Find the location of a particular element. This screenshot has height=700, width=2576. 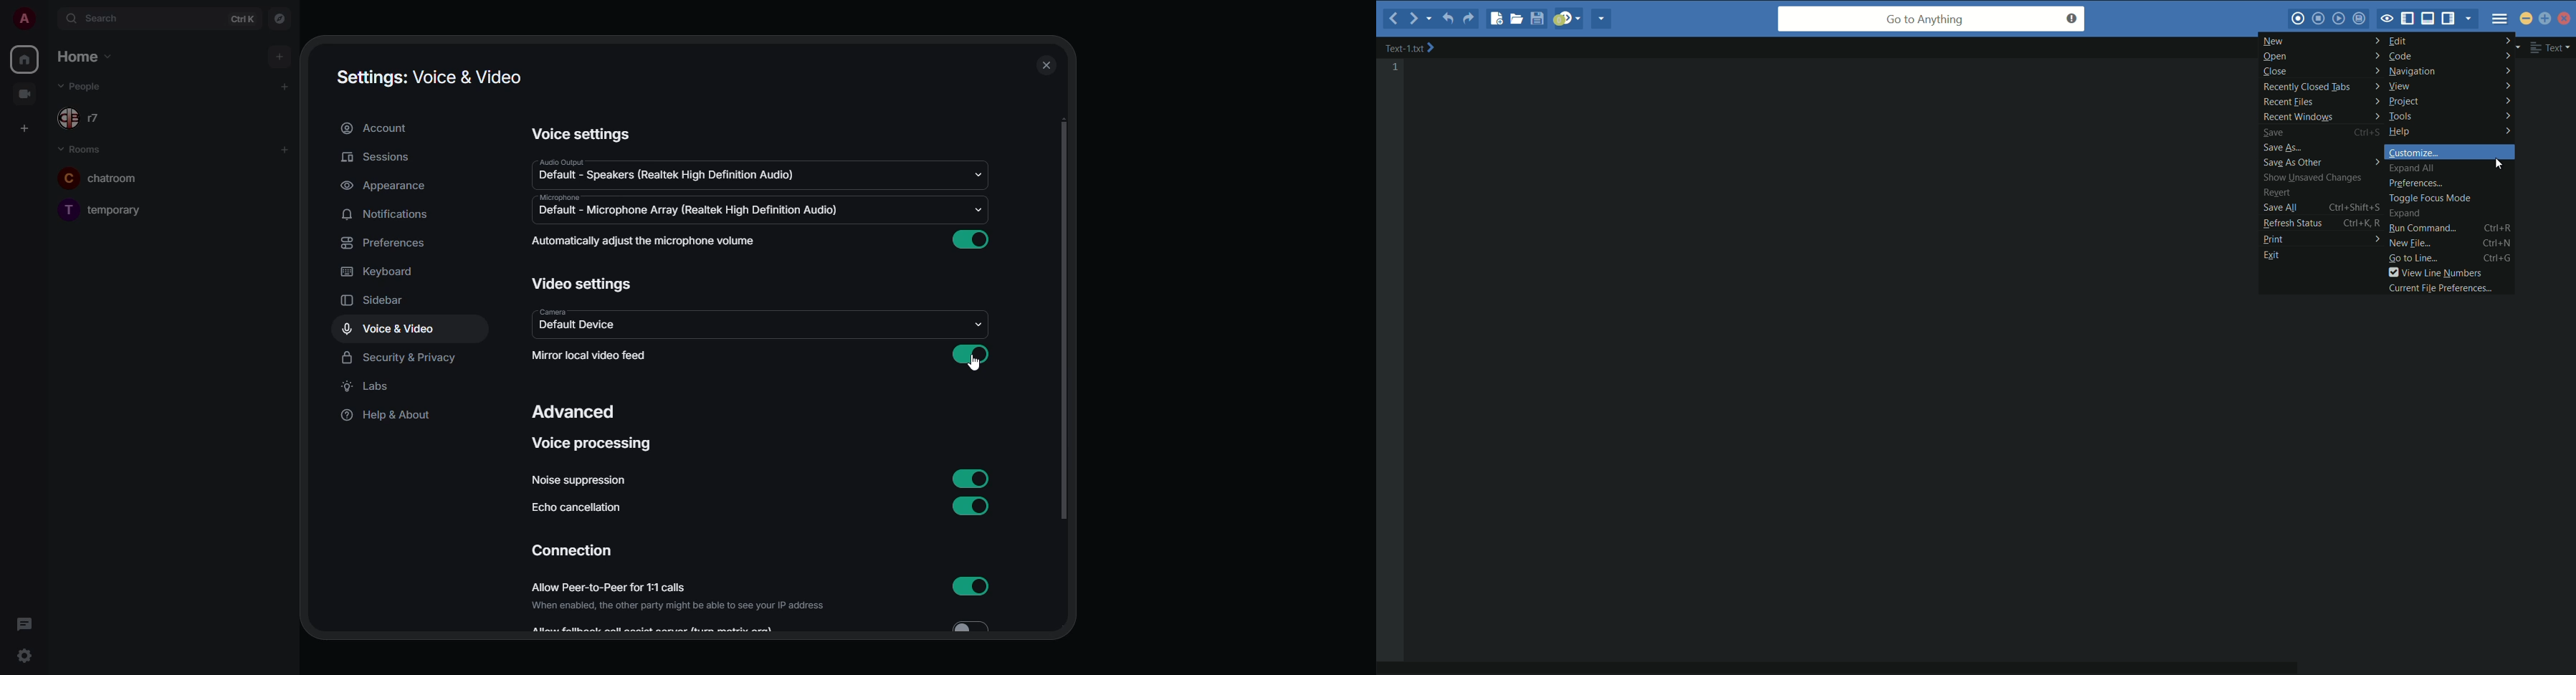

scroll bar is located at coordinates (1063, 322).